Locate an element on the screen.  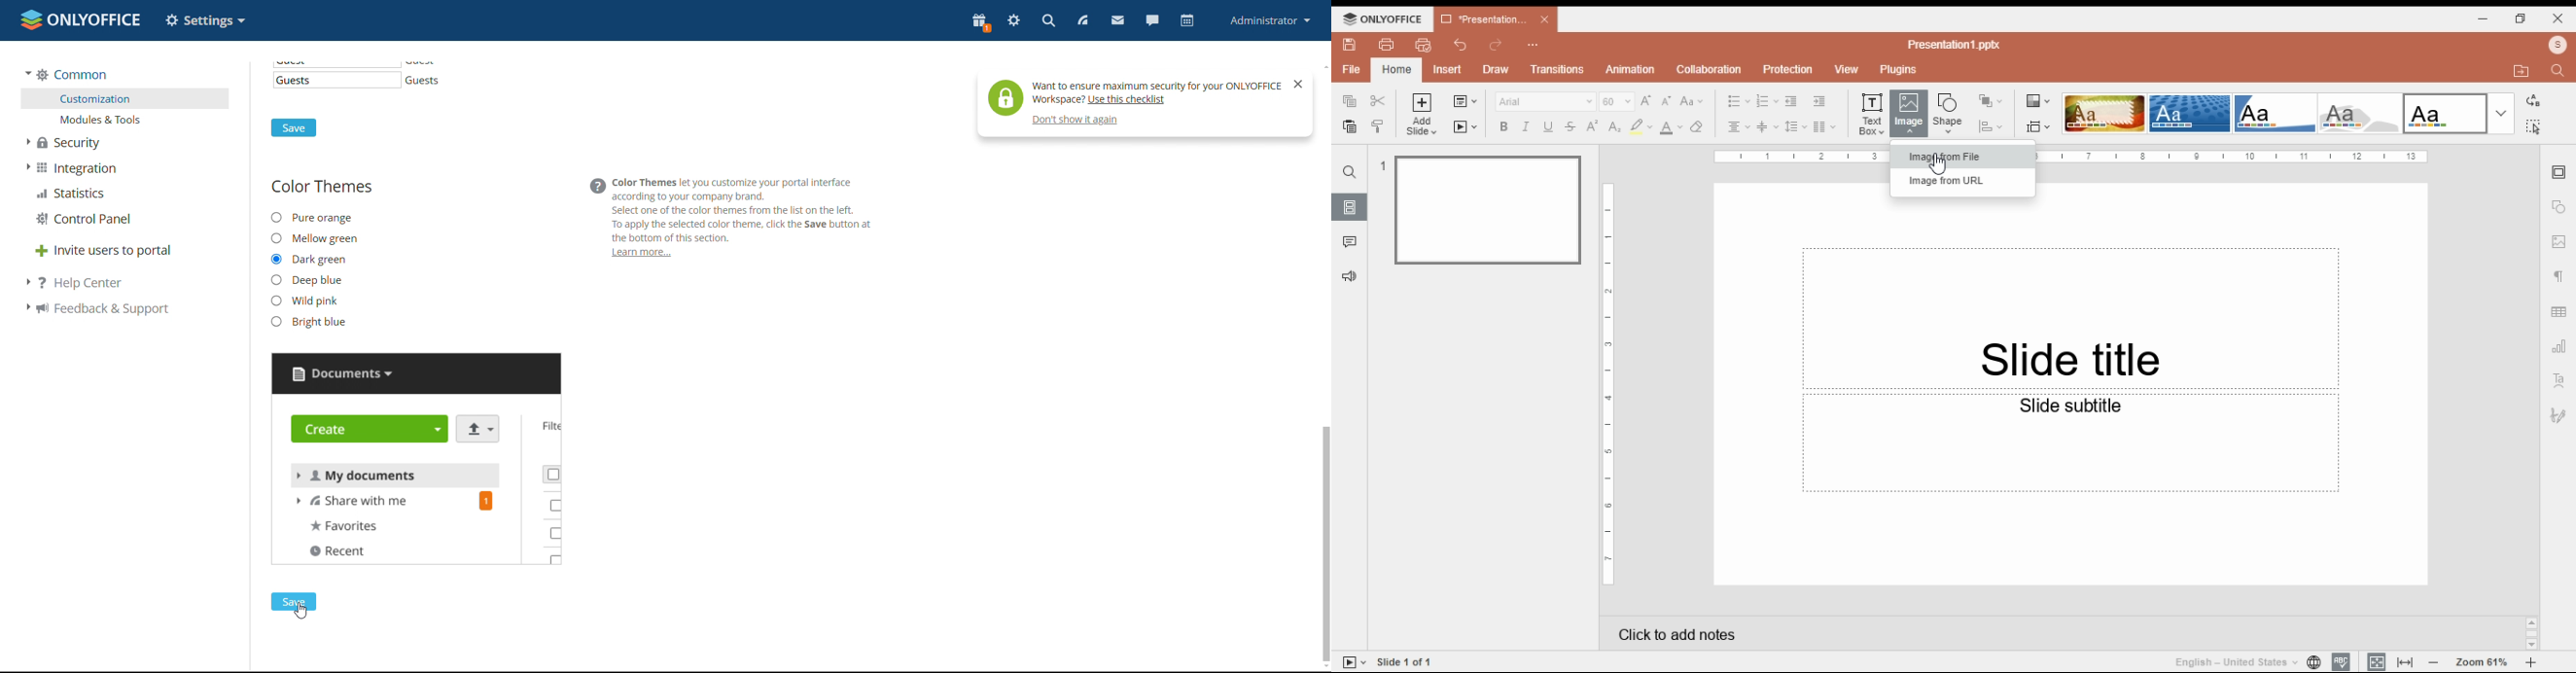
open file location is located at coordinates (2522, 71).